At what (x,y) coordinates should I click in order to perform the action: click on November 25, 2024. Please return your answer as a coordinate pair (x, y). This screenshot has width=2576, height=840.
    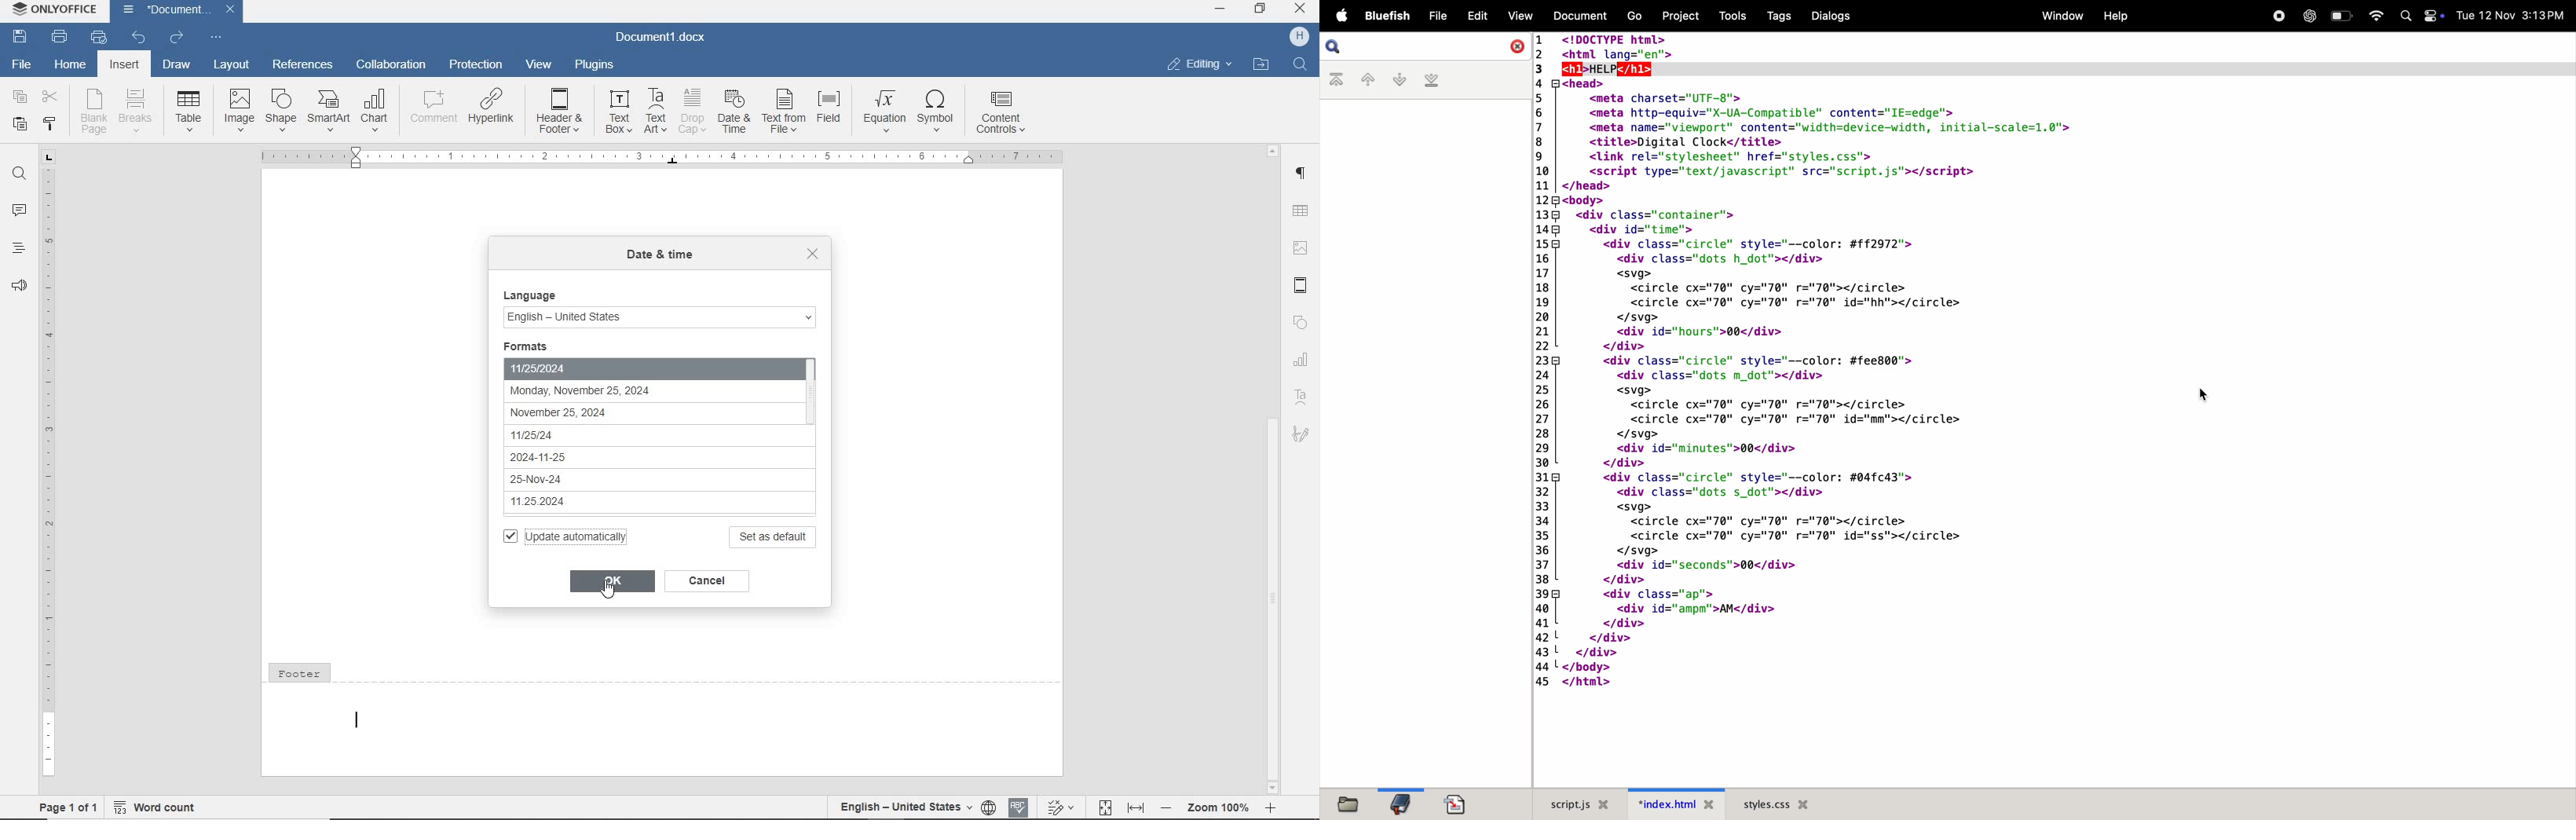
    Looking at the image, I should click on (609, 413).